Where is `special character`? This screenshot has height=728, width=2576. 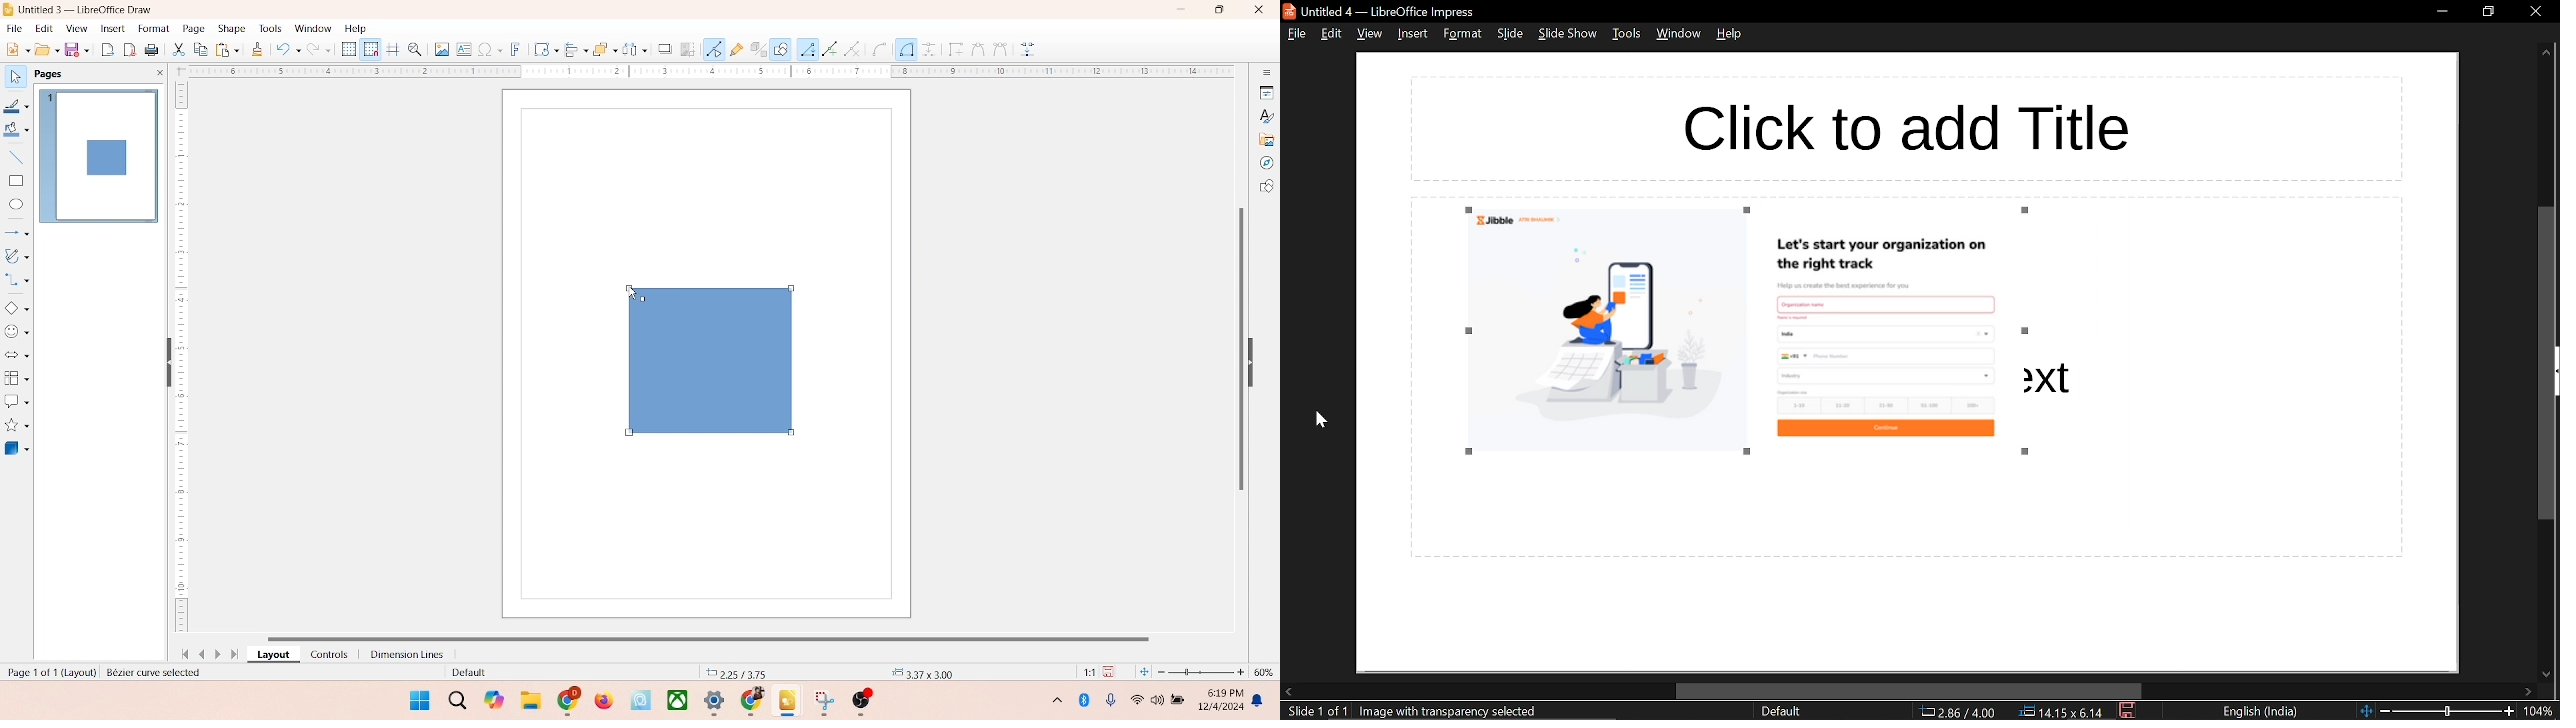
special character is located at coordinates (490, 49).